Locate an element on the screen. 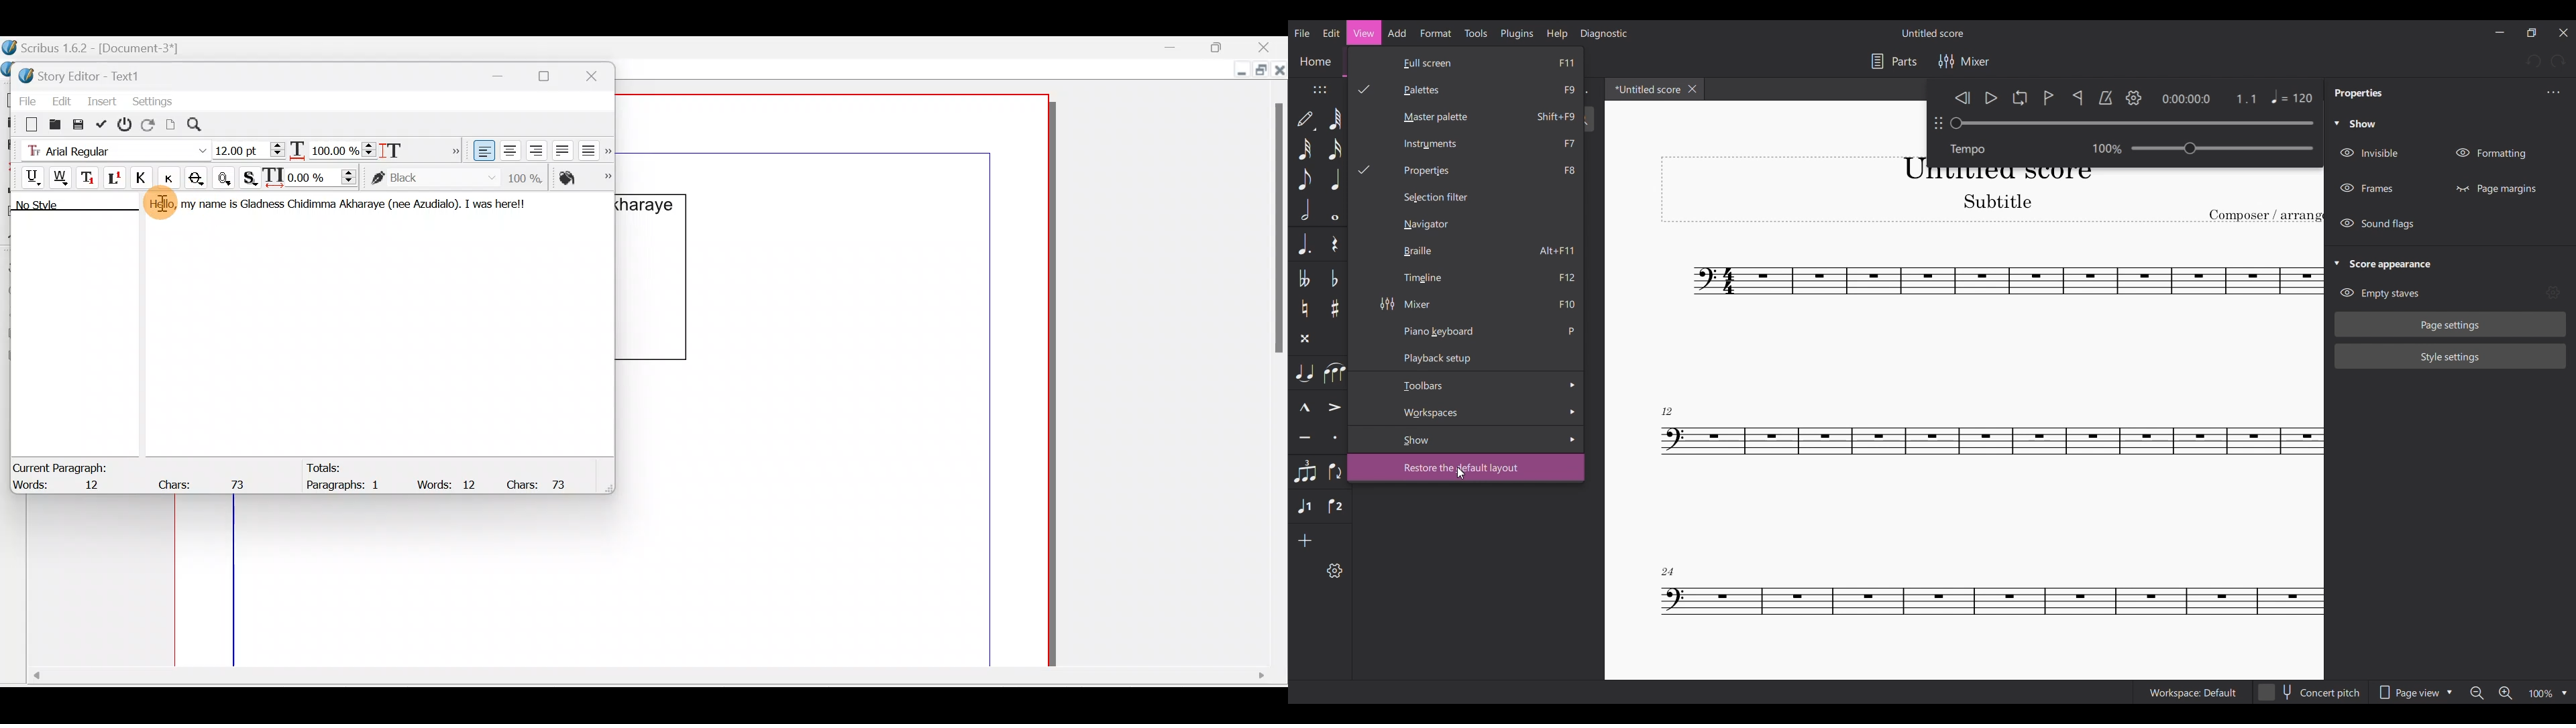 Image resolution: width=2576 pixels, height=728 pixels. Story Editor - Text1 is located at coordinates (84, 74).